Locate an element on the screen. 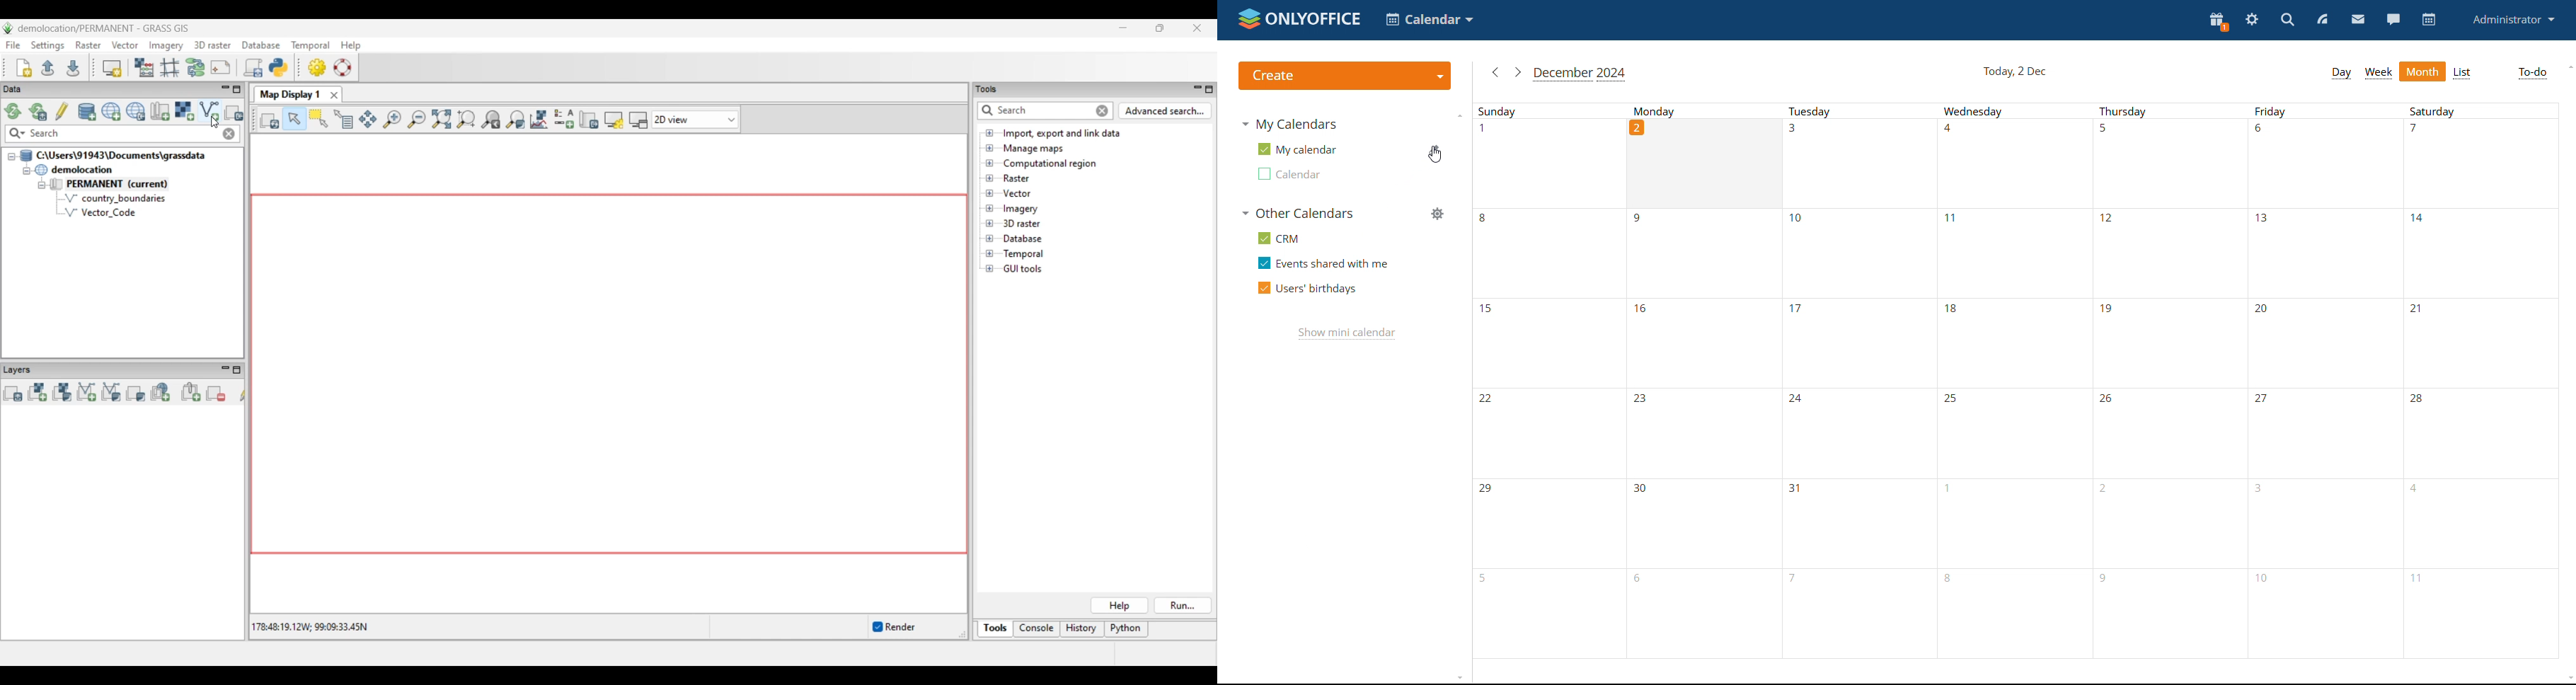 The width and height of the screenshot is (2576, 700). show mini calendar is located at coordinates (1346, 334).